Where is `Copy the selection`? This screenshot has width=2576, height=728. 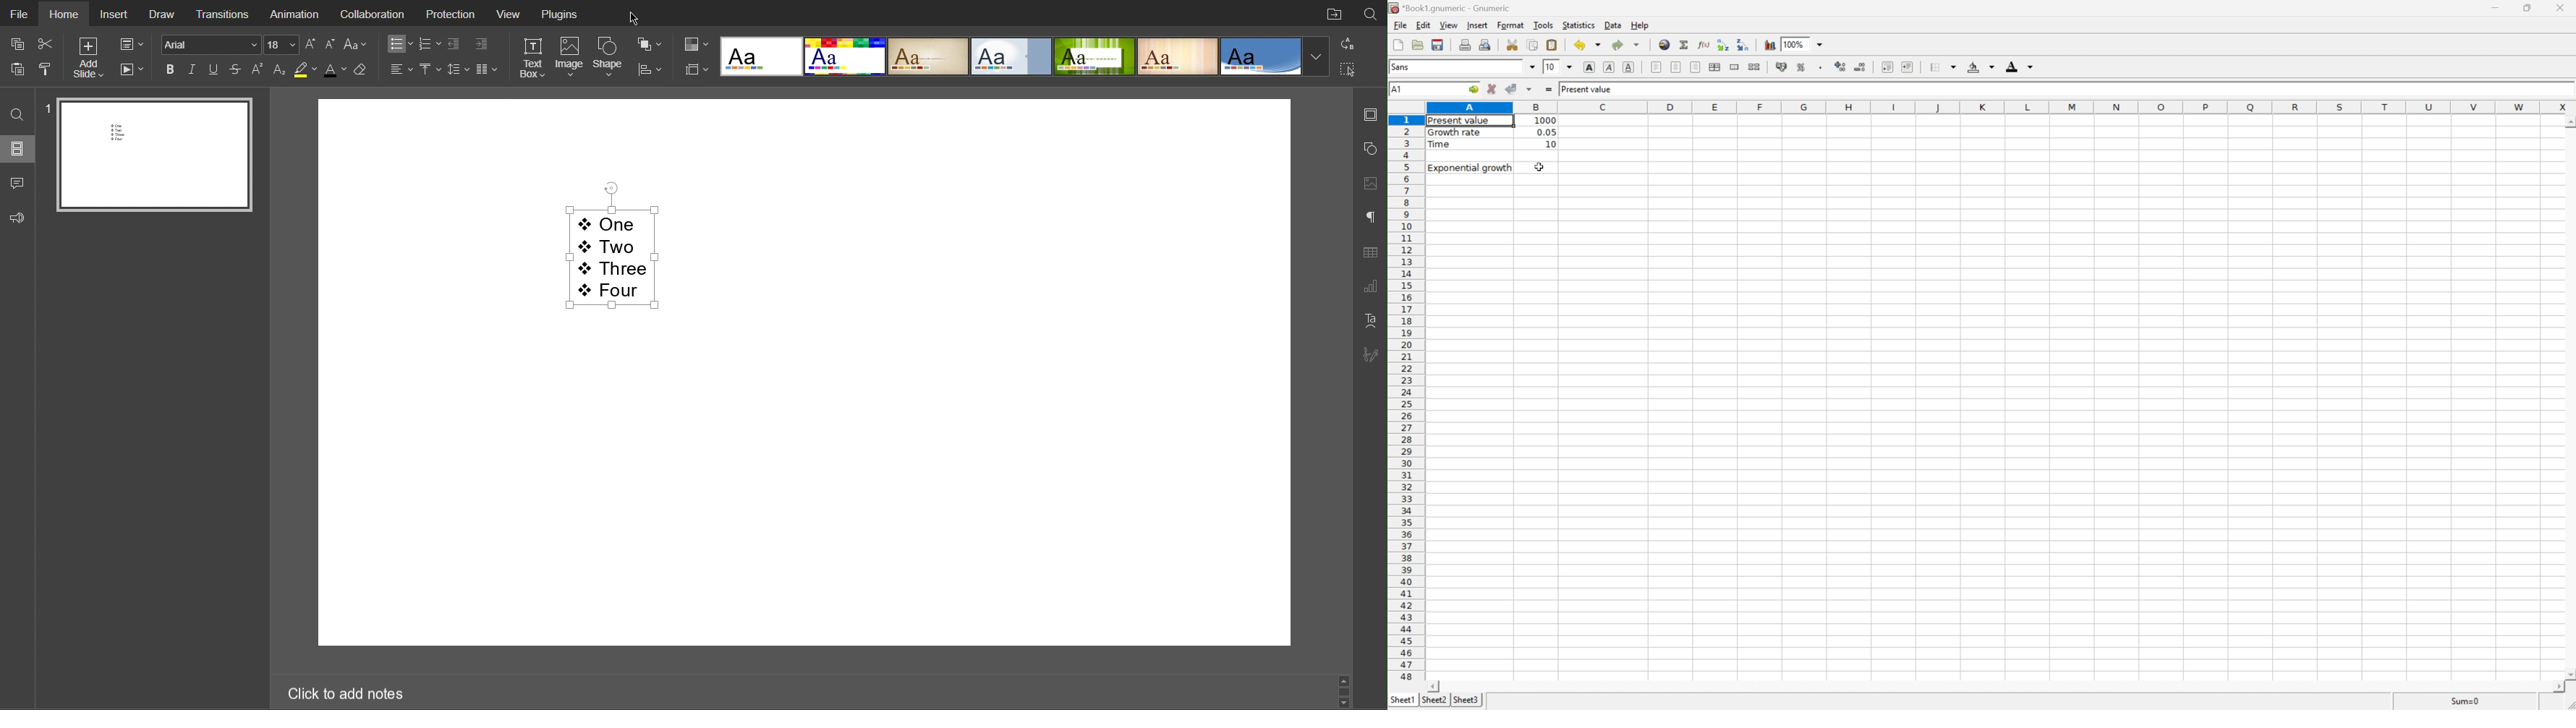 Copy the selection is located at coordinates (1533, 44).